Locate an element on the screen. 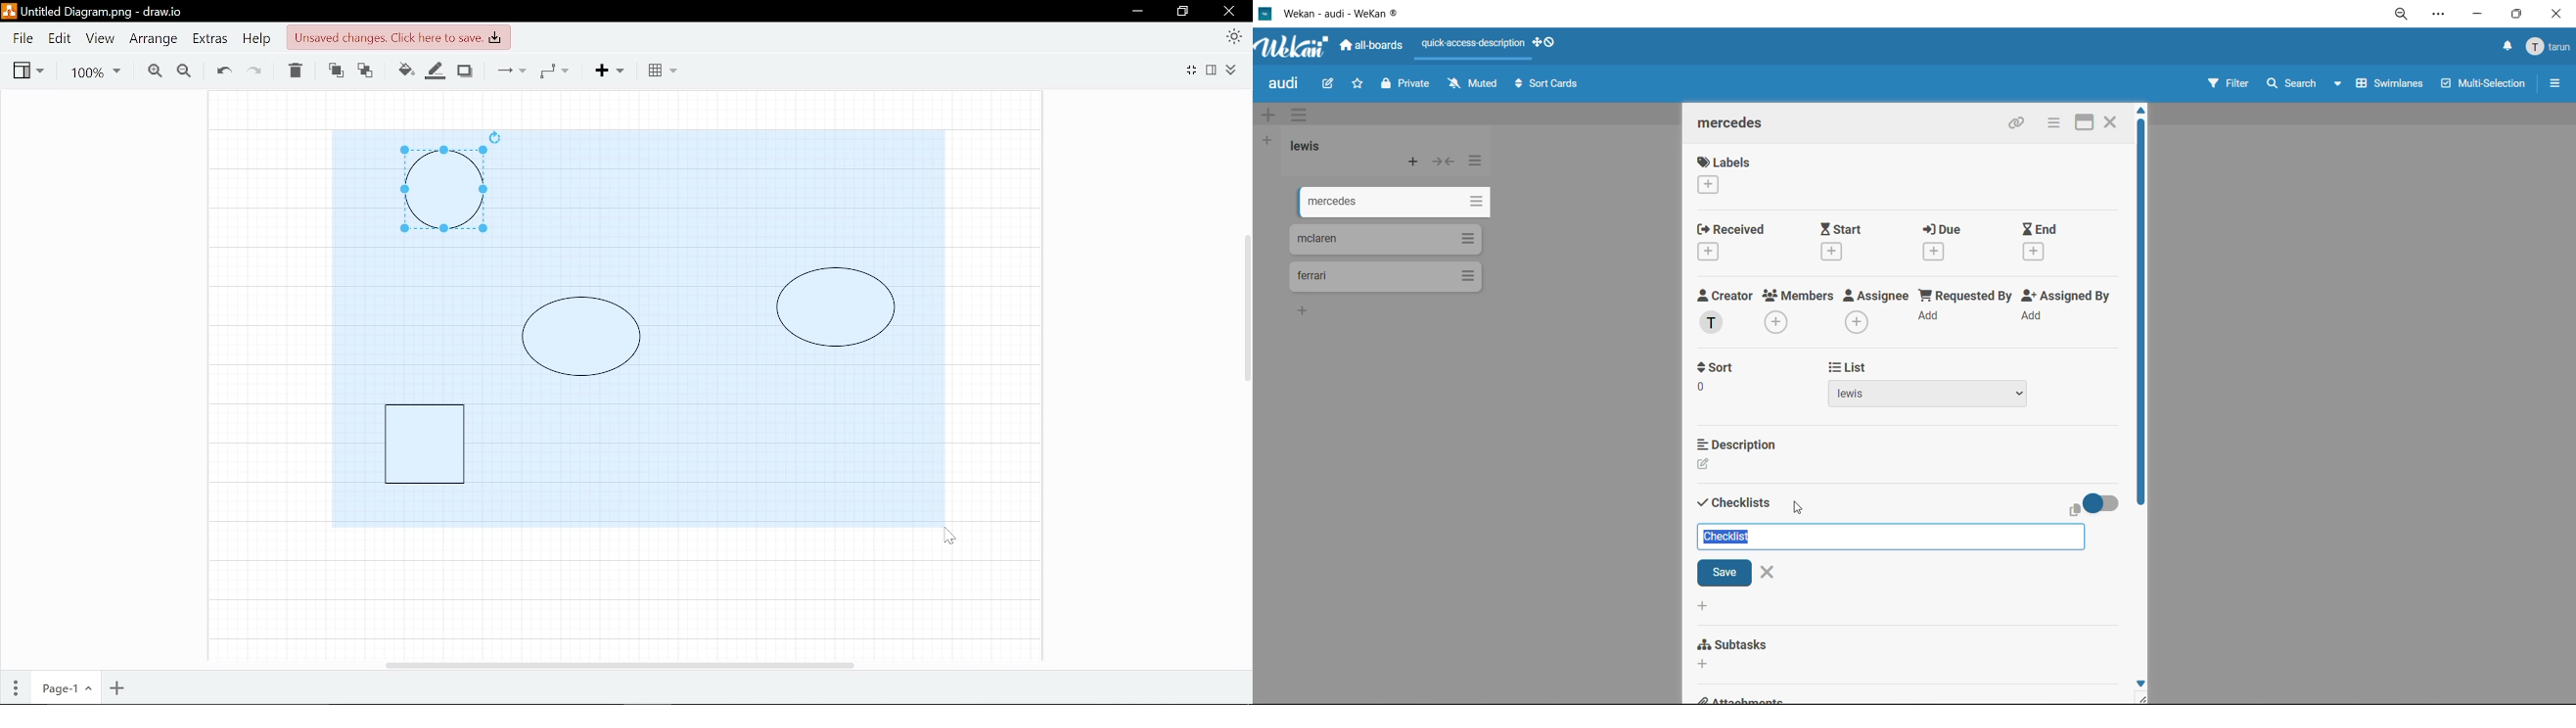  list actions is located at coordinates (1477, 161).